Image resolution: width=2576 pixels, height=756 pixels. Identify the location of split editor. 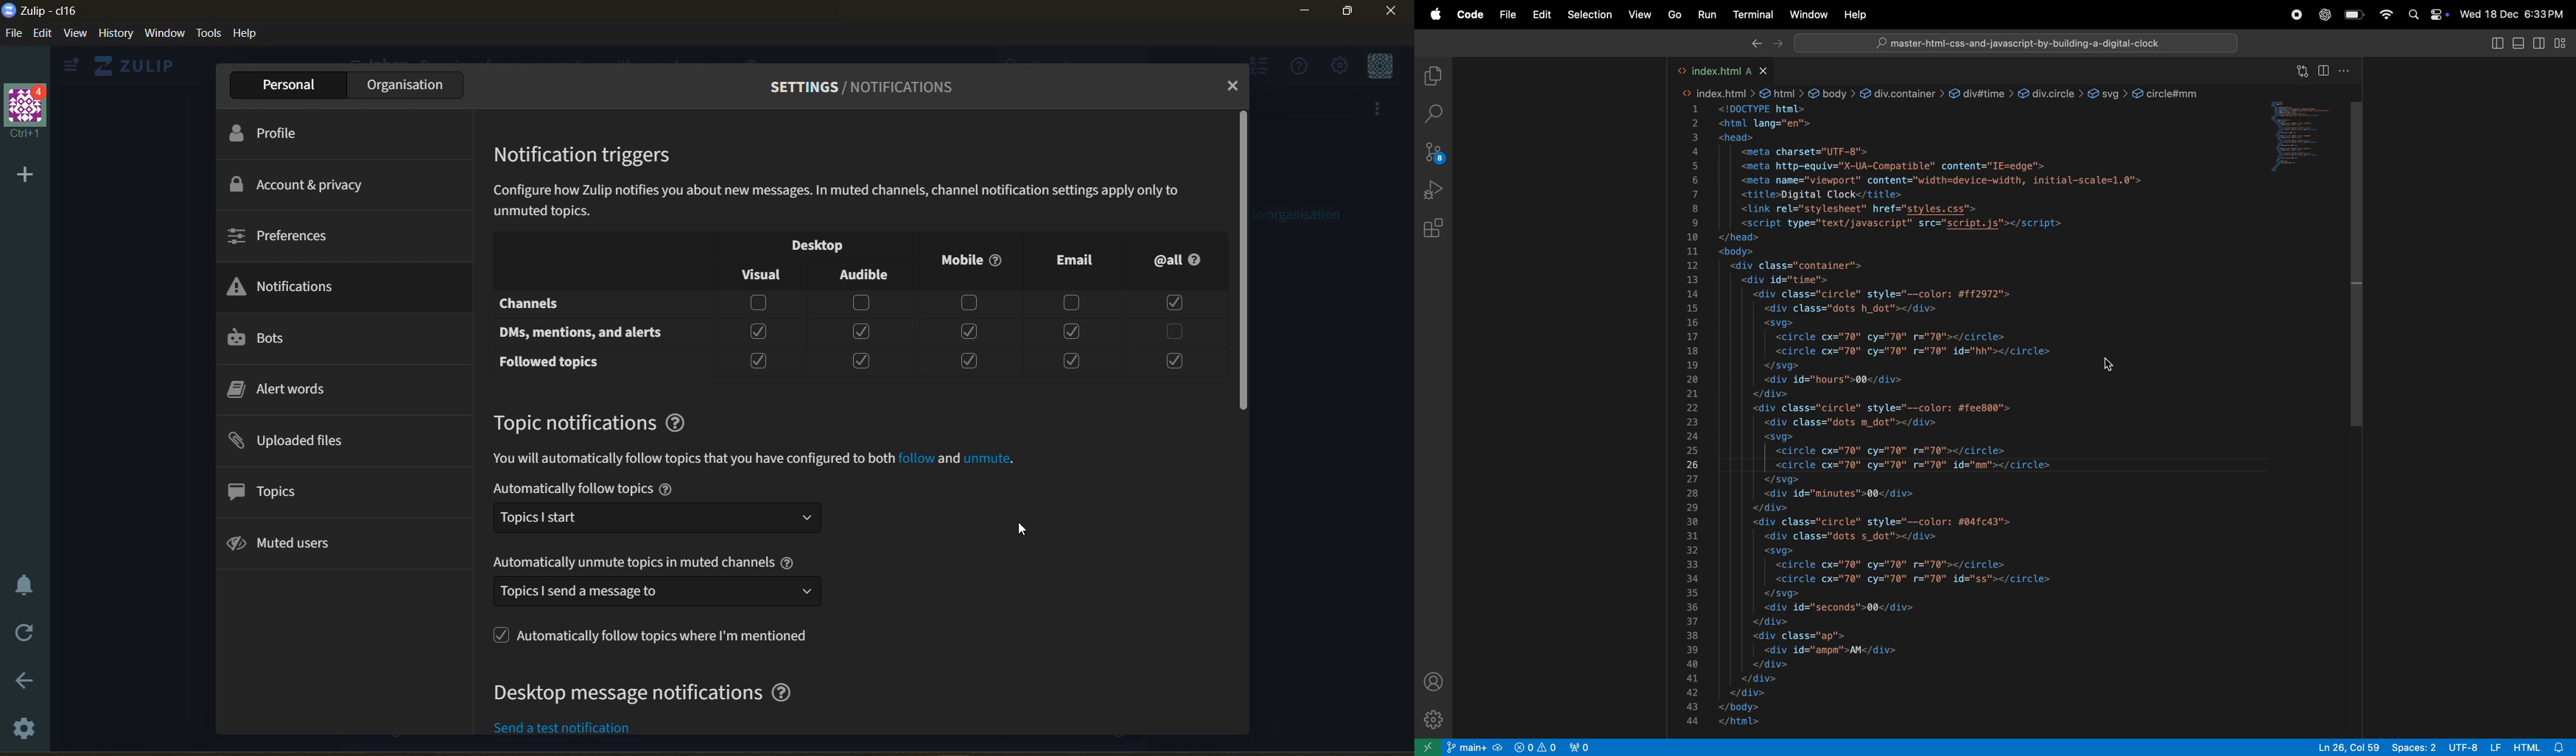
(2323, 71).